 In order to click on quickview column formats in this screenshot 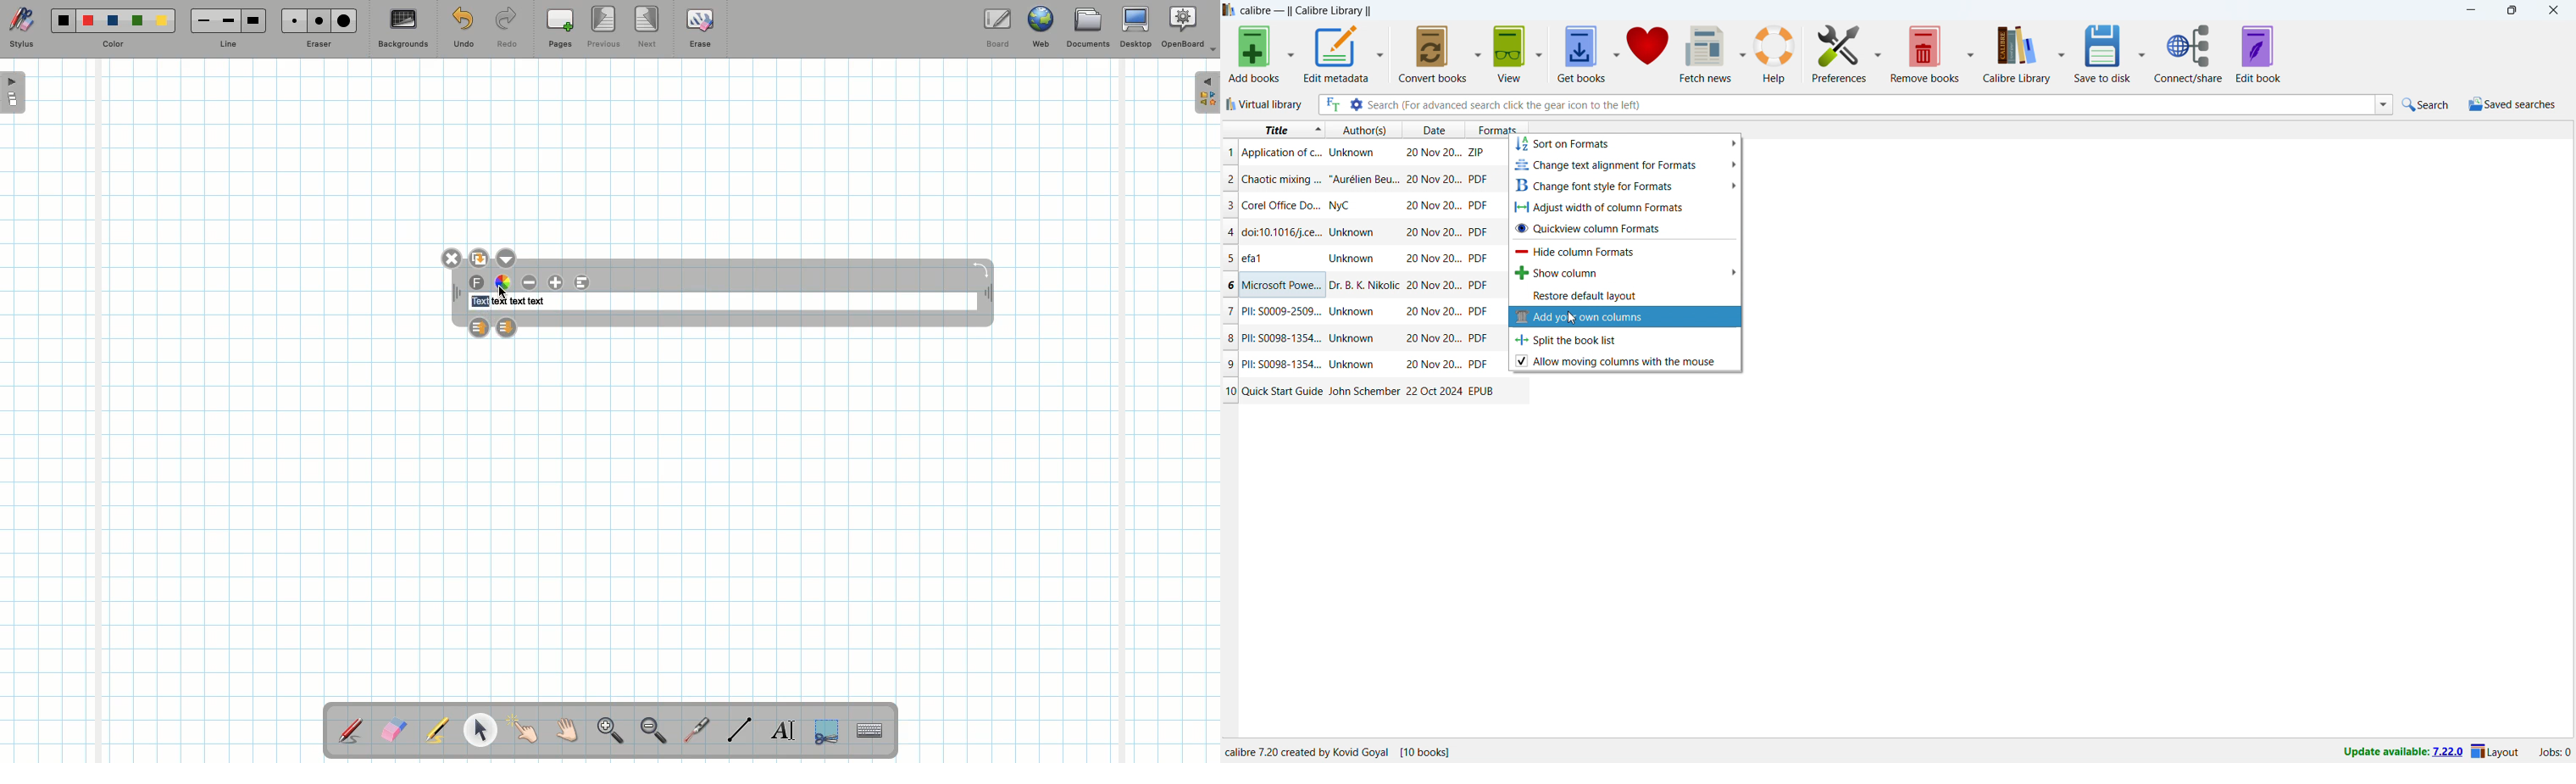, I will do `click(1624, 227)`.